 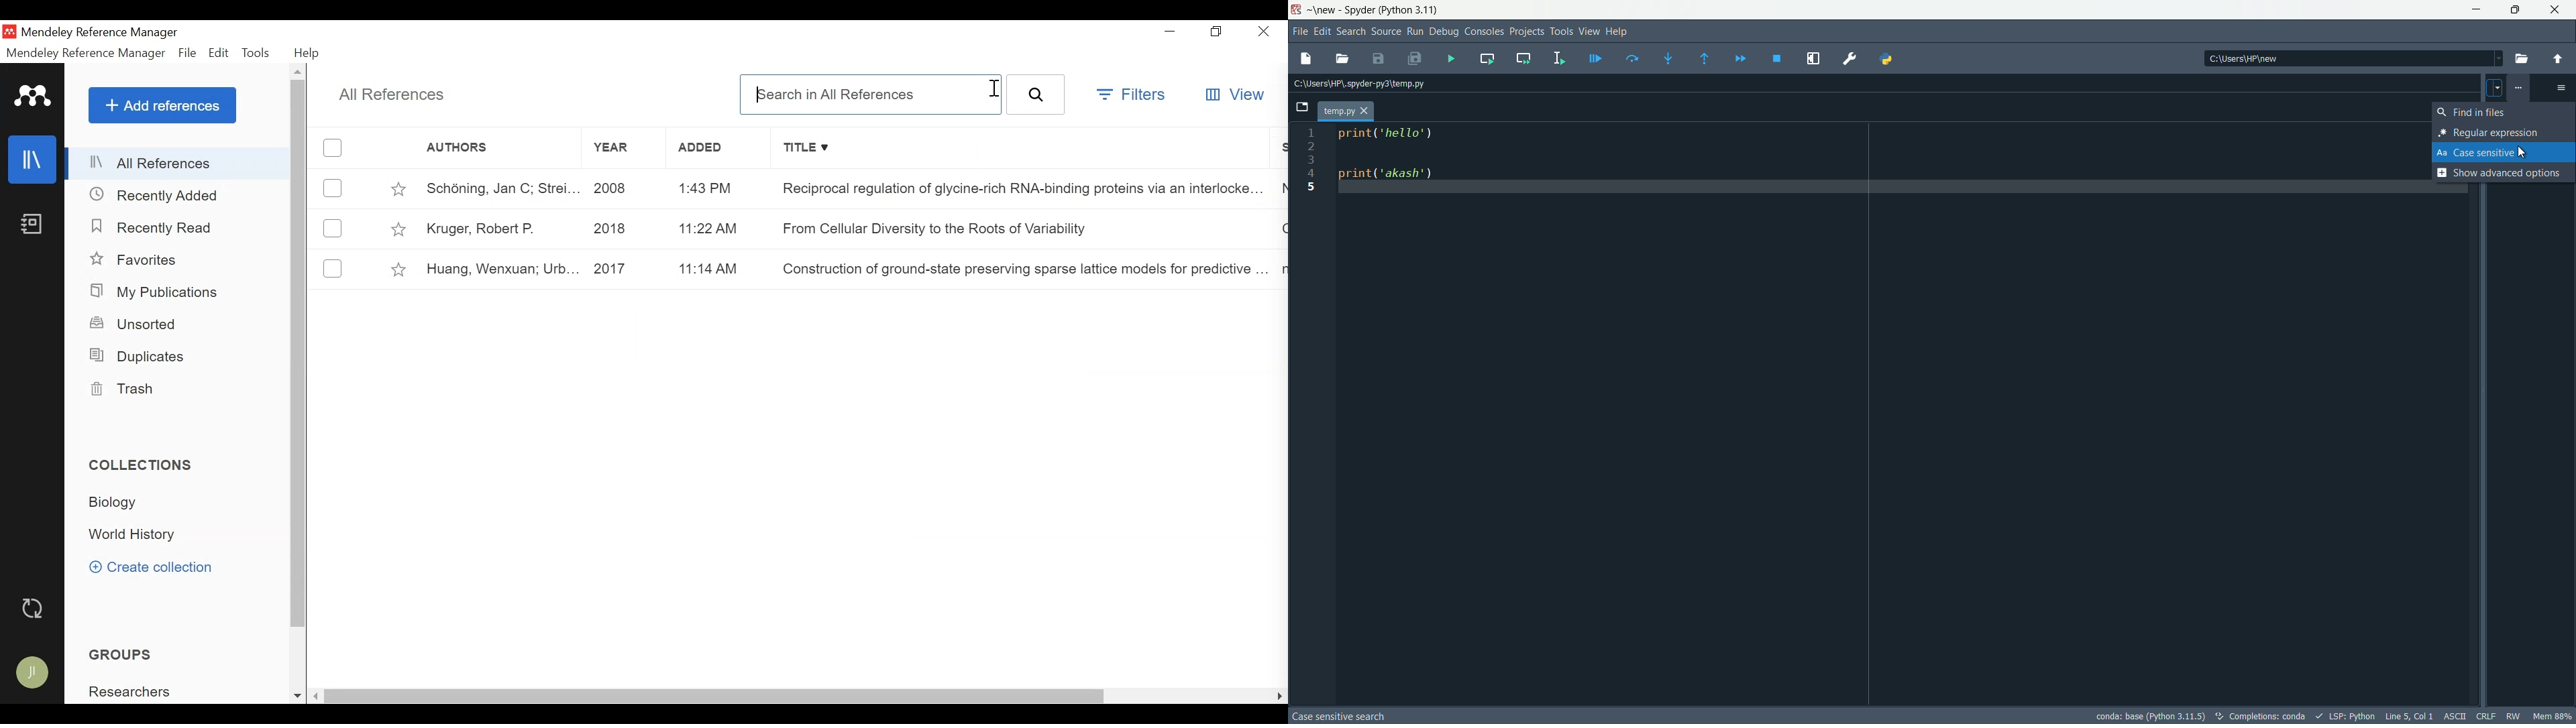 I want to click on new file, so click(x=1310, y=59).